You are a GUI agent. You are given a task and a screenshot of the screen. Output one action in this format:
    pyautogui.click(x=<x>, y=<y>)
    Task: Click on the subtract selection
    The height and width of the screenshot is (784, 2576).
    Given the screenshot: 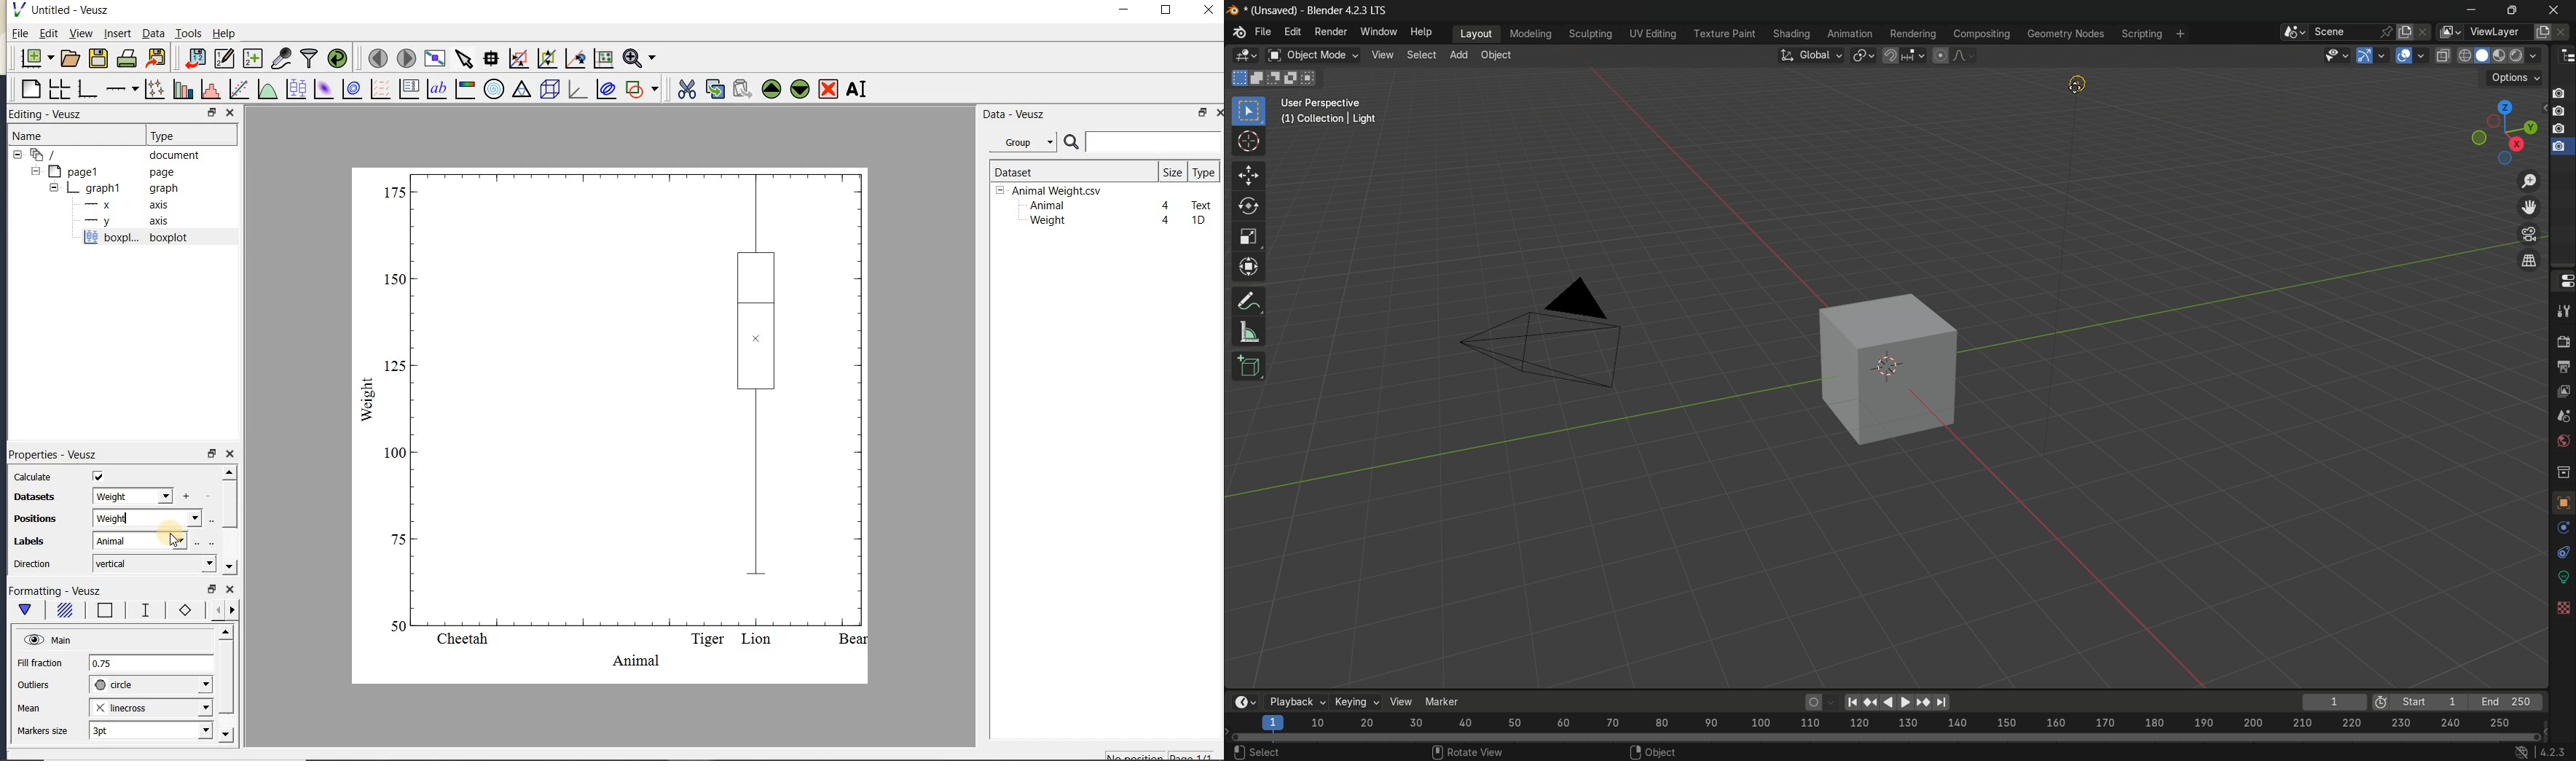 What is the action you would take?
    pyautogui.click(x=1277, y=78)
    